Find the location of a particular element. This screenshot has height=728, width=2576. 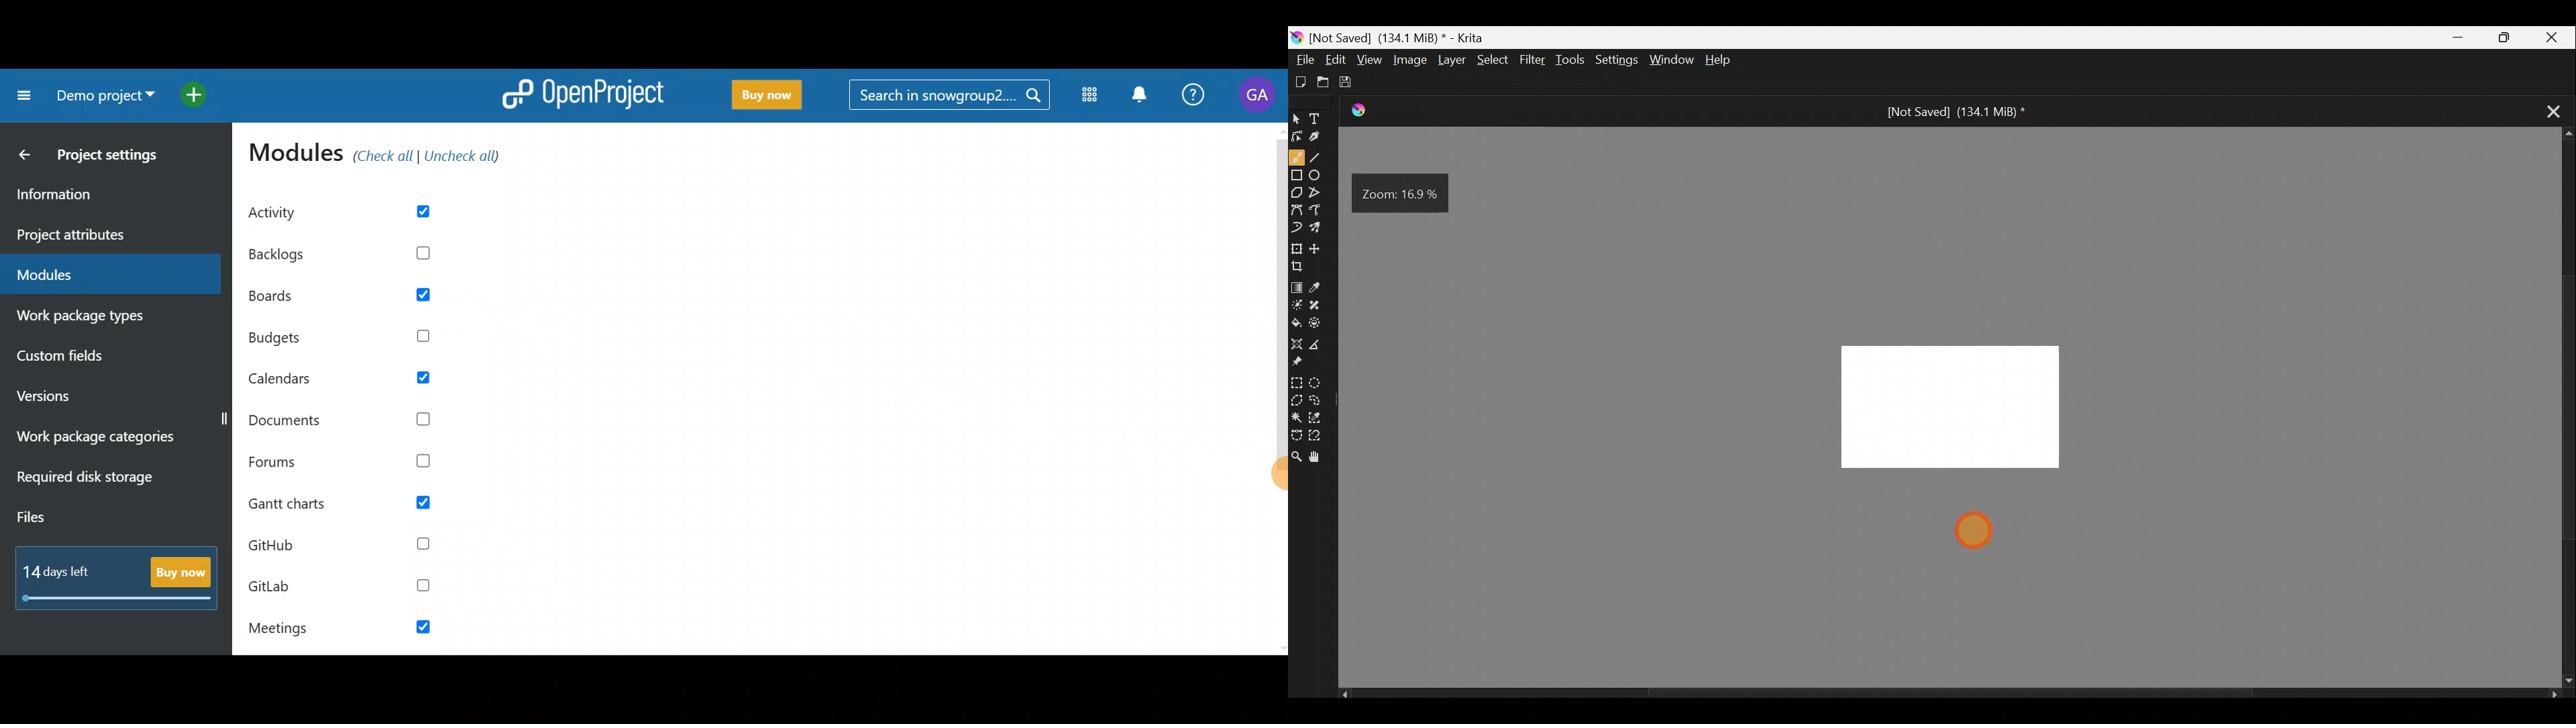

Contiguous selection tool is located at coordinates (1297, 418).